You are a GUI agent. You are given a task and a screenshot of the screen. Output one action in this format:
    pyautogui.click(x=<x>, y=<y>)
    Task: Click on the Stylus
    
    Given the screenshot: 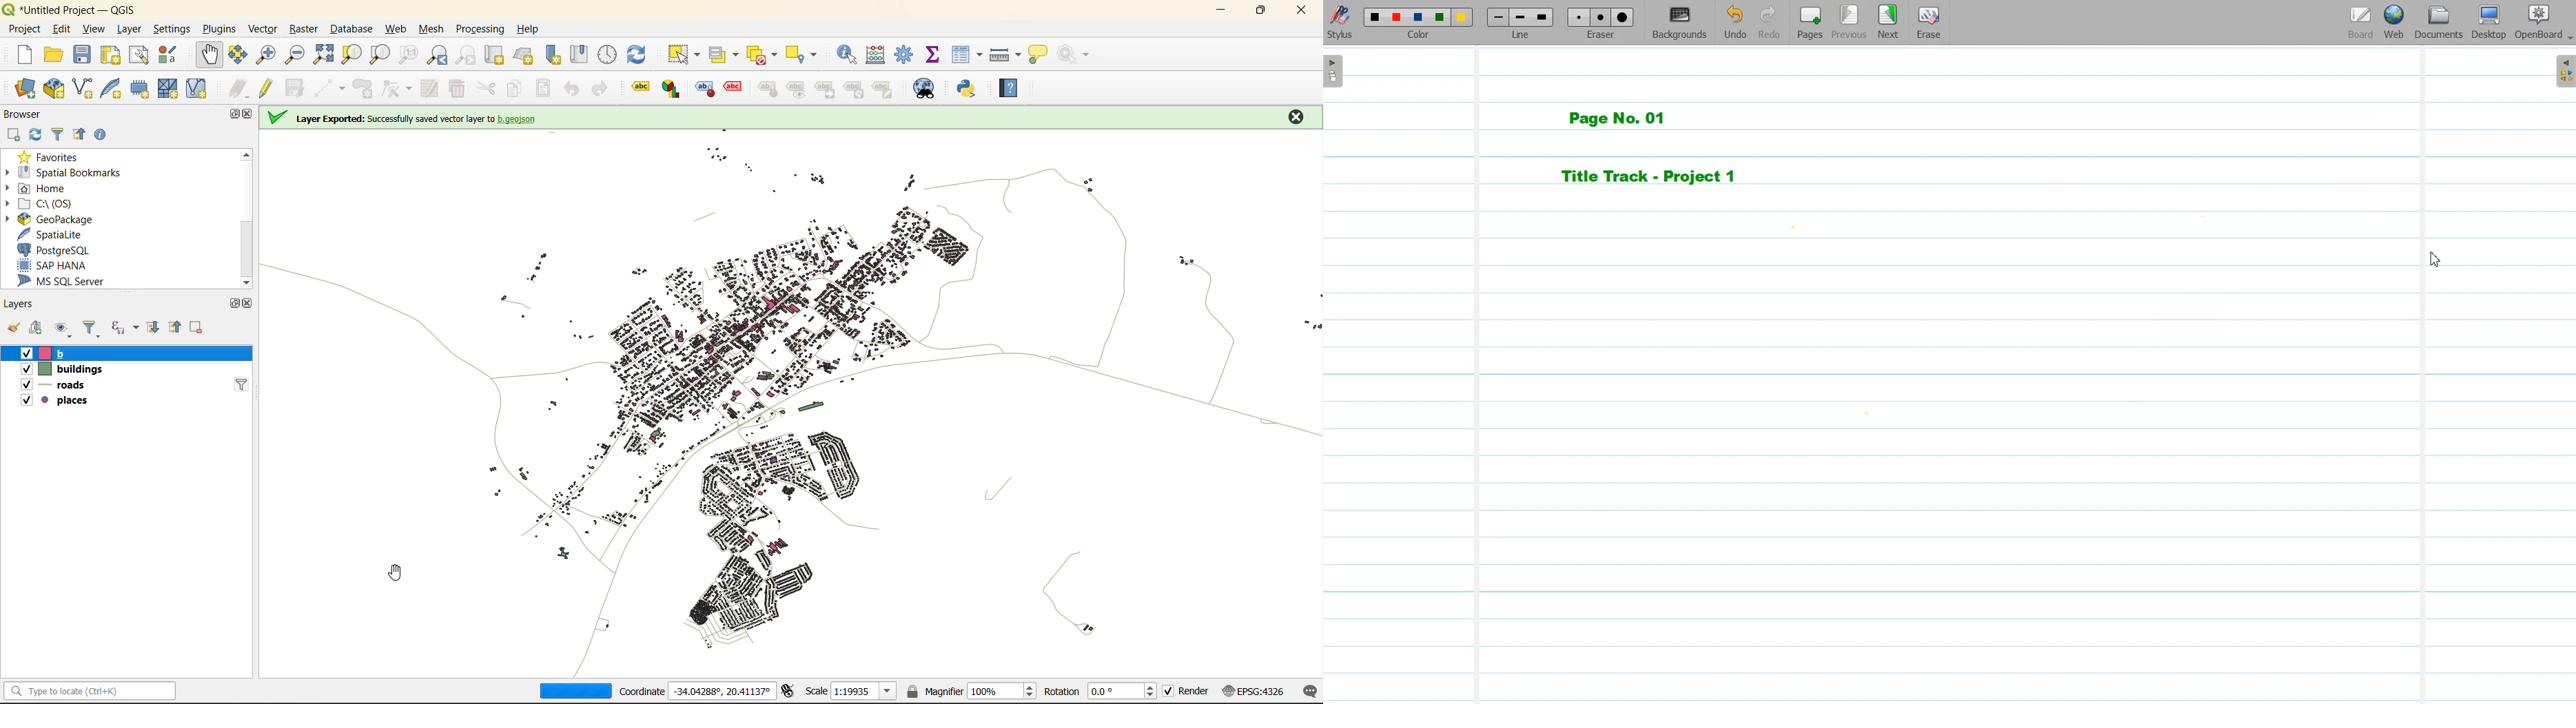 What is the action you would take?
    pyautogui.click(x=1341, y=23)
    